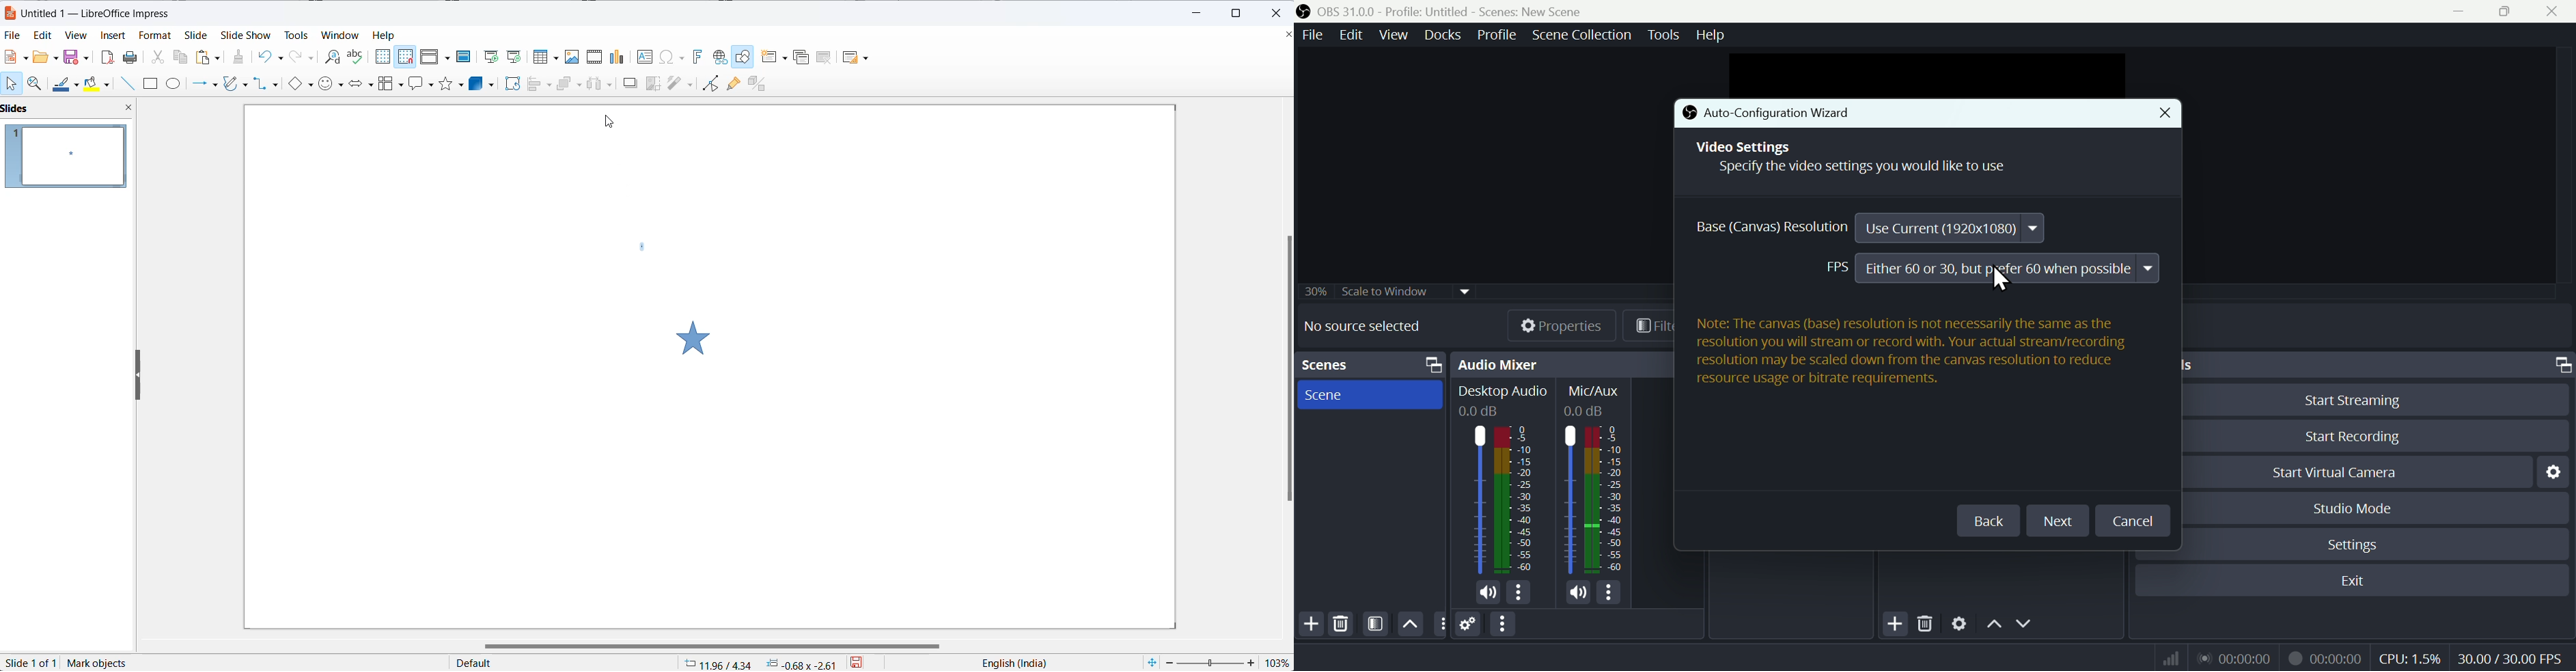 This screenshot has width=2576, height=672. What do you see at coordinates (759, 83) in the screenshot?
I see `toggle extrusion` at bounding box center [759, 83].